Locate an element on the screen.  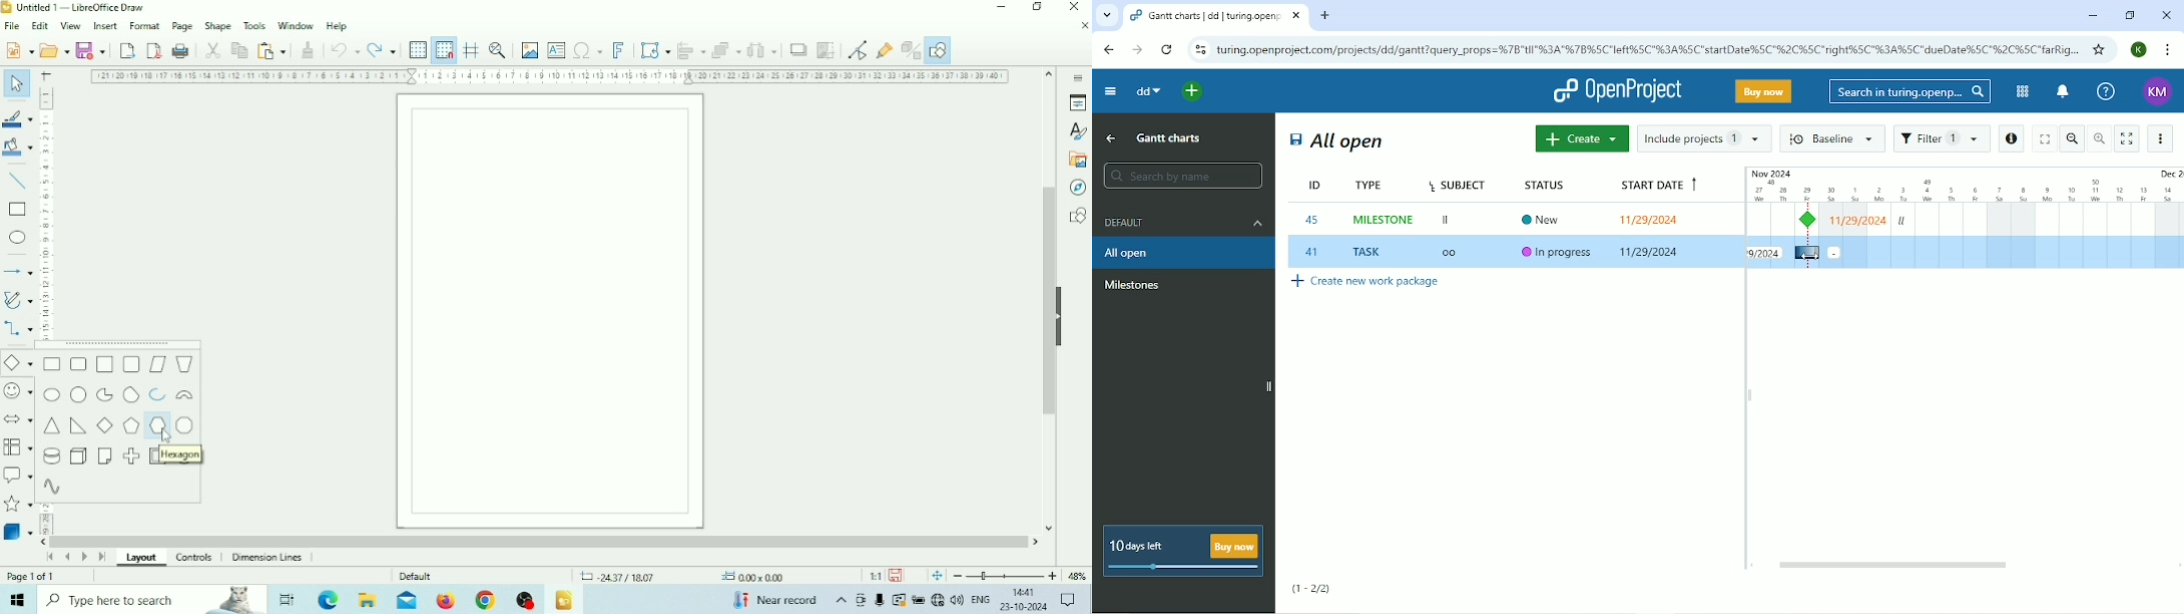
Type here to search is located at coordinates (152, 599).